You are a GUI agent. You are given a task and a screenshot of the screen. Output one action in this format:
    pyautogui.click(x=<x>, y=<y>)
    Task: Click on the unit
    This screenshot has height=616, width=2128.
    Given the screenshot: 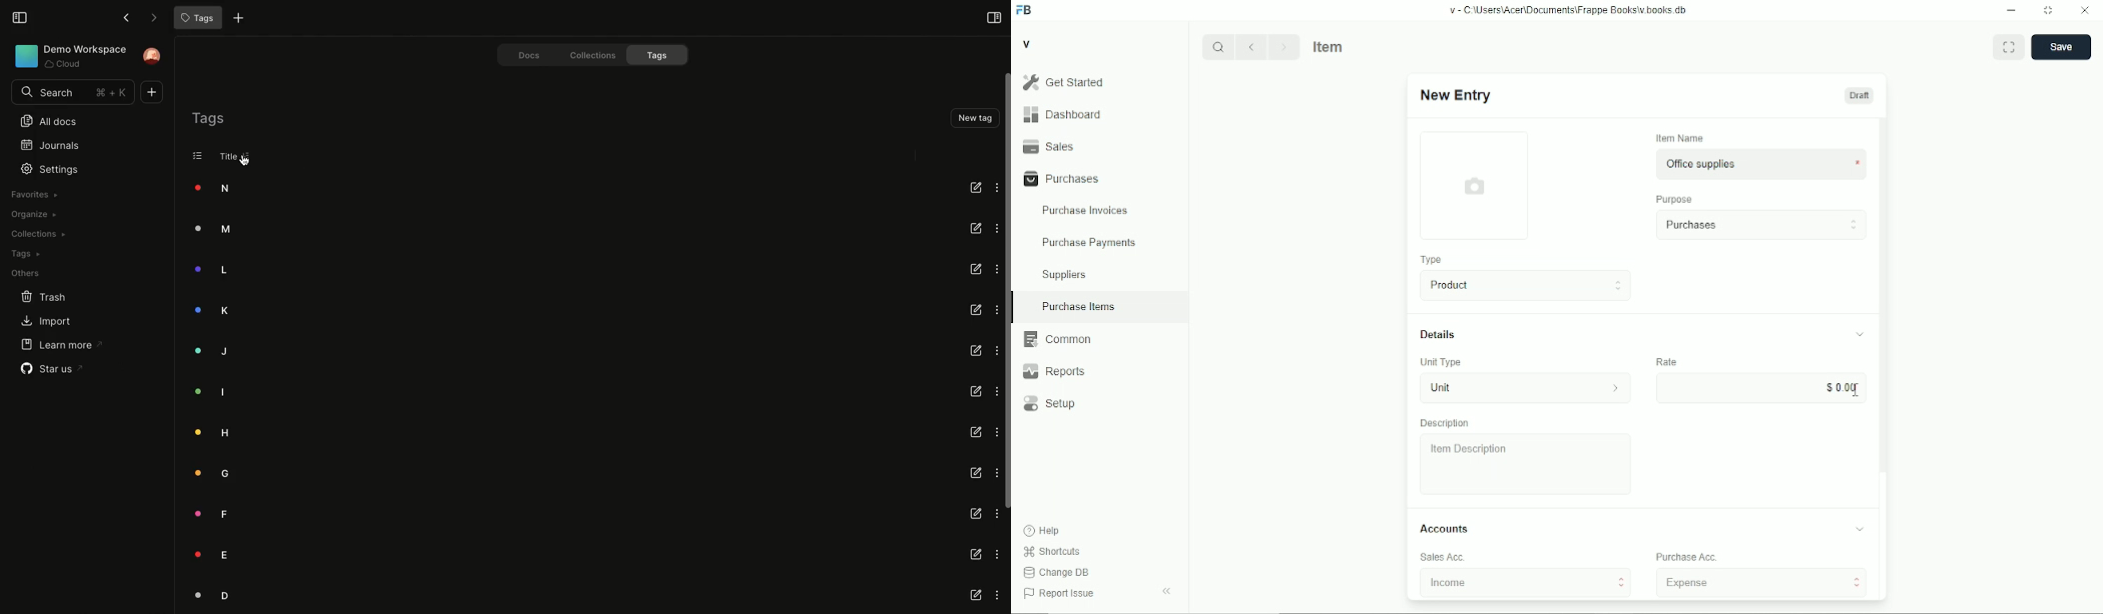 What is the action you would take?
    pyautogui.click(x=1501, y=388)
    